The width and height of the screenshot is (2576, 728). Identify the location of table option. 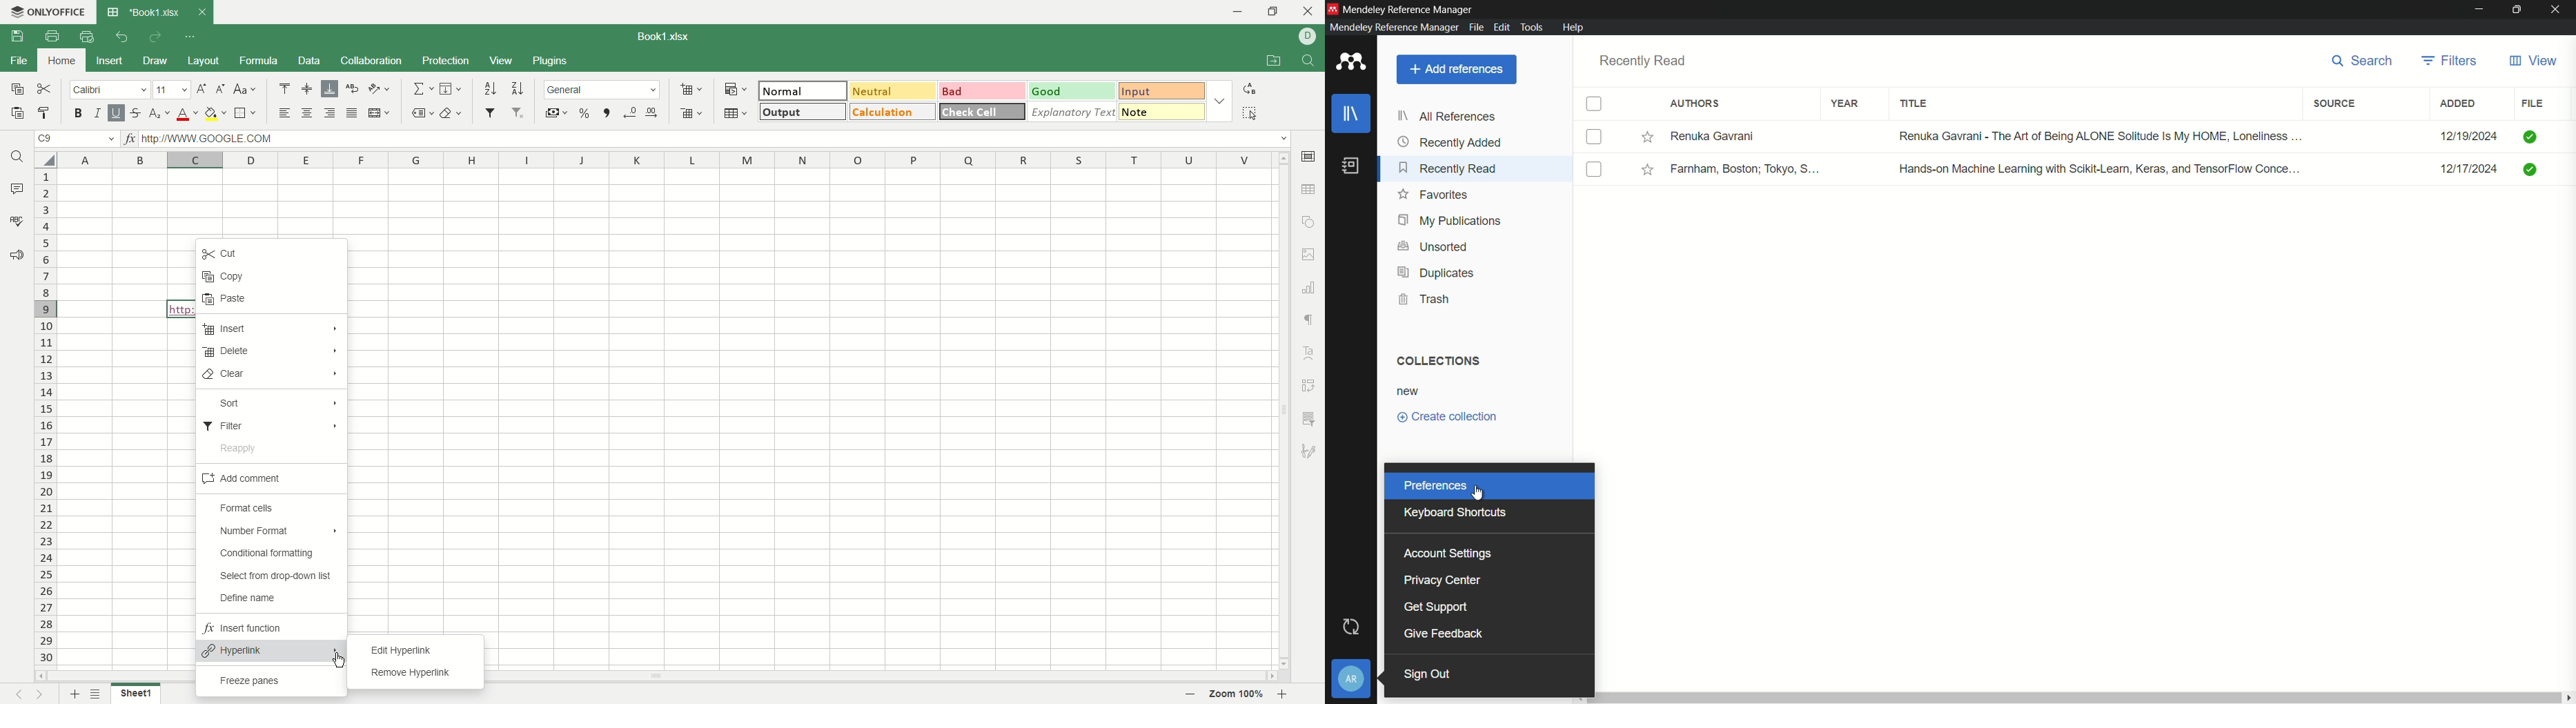
(1308, 189).